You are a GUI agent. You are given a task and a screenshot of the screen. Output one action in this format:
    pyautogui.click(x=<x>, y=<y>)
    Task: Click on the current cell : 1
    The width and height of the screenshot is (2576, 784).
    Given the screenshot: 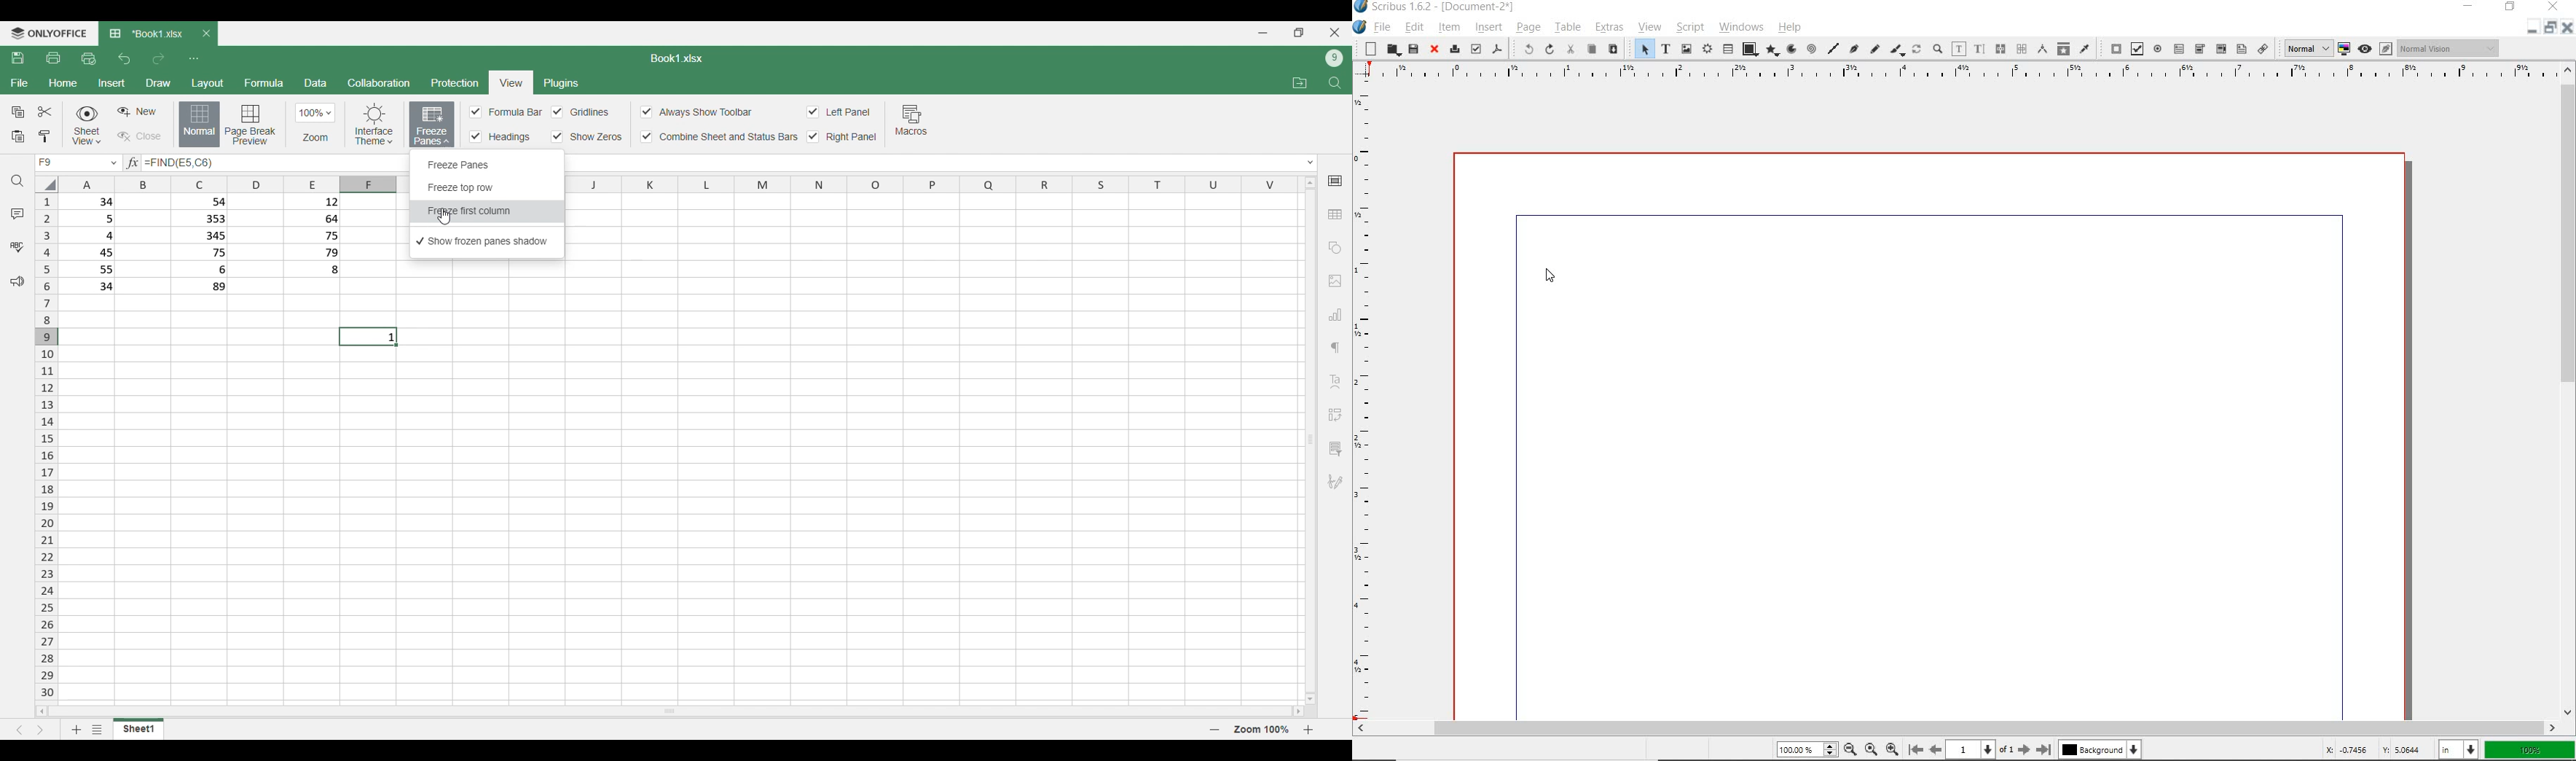 What is the action you would take?
    pyautogui.click(x=369, y=335)
    